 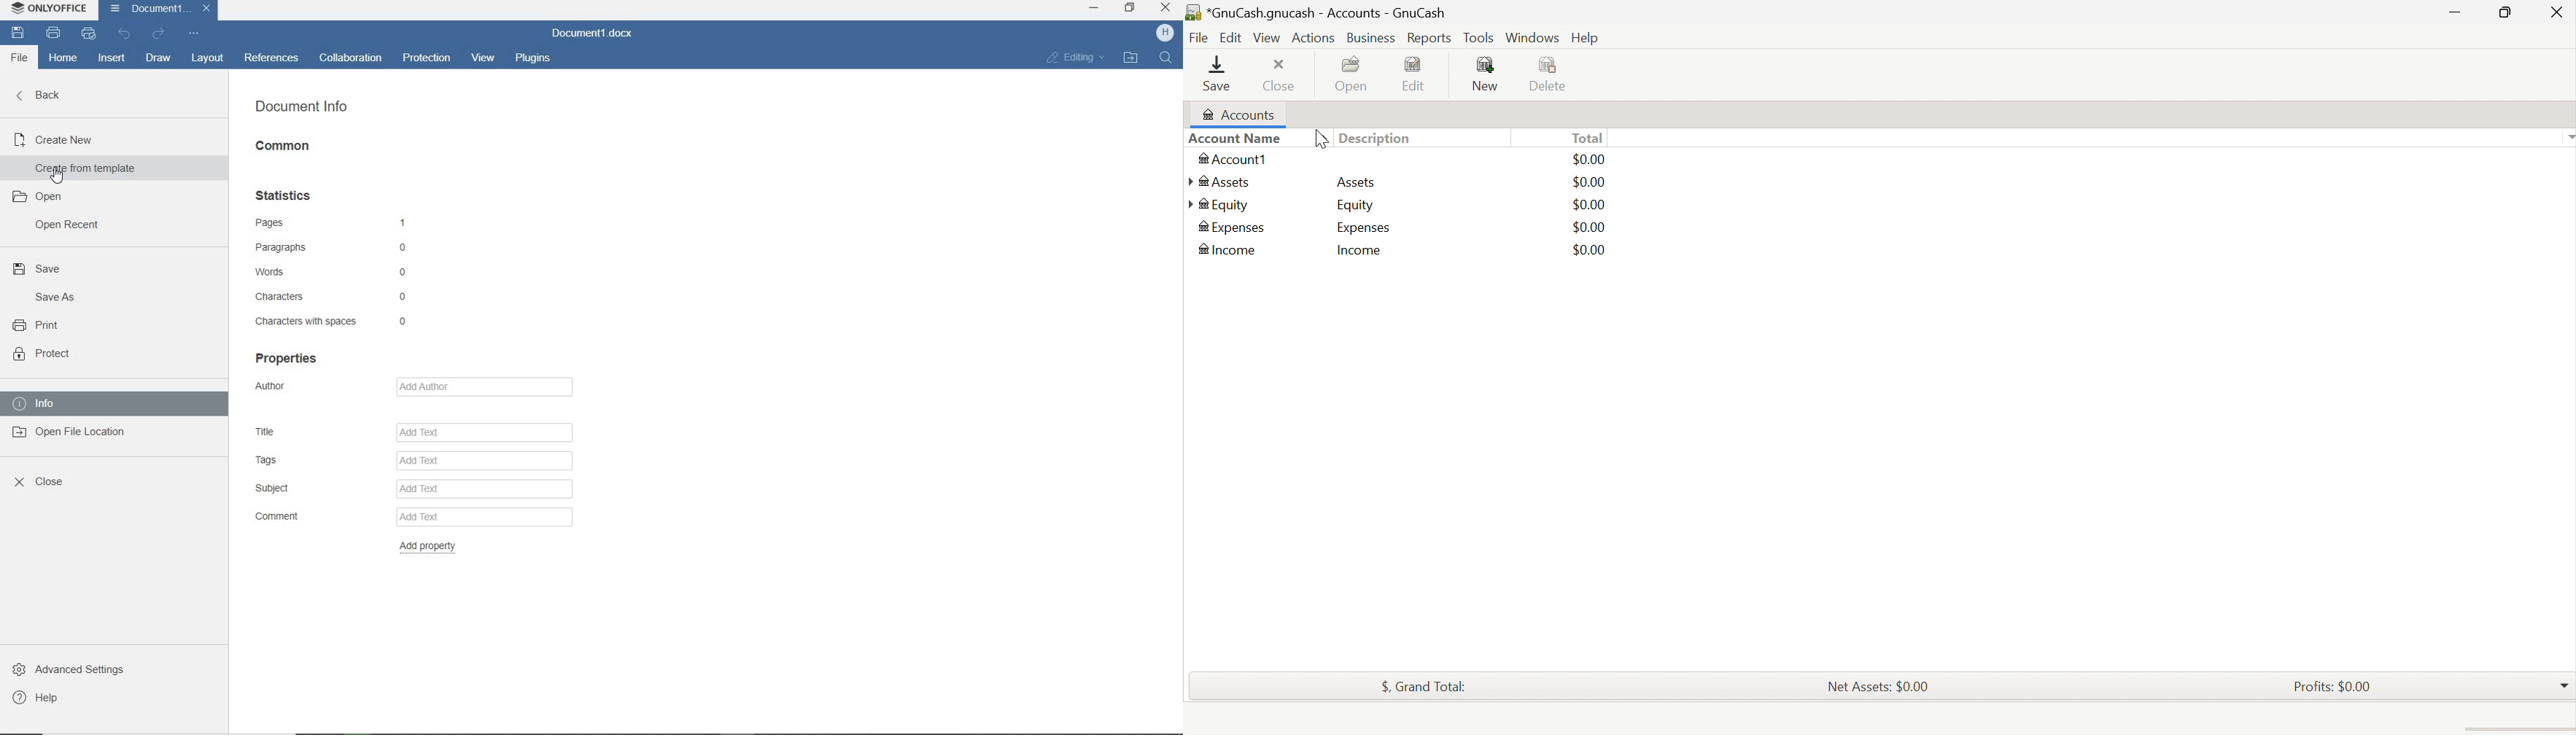 I want to click on print, so click(x=39, y=325).